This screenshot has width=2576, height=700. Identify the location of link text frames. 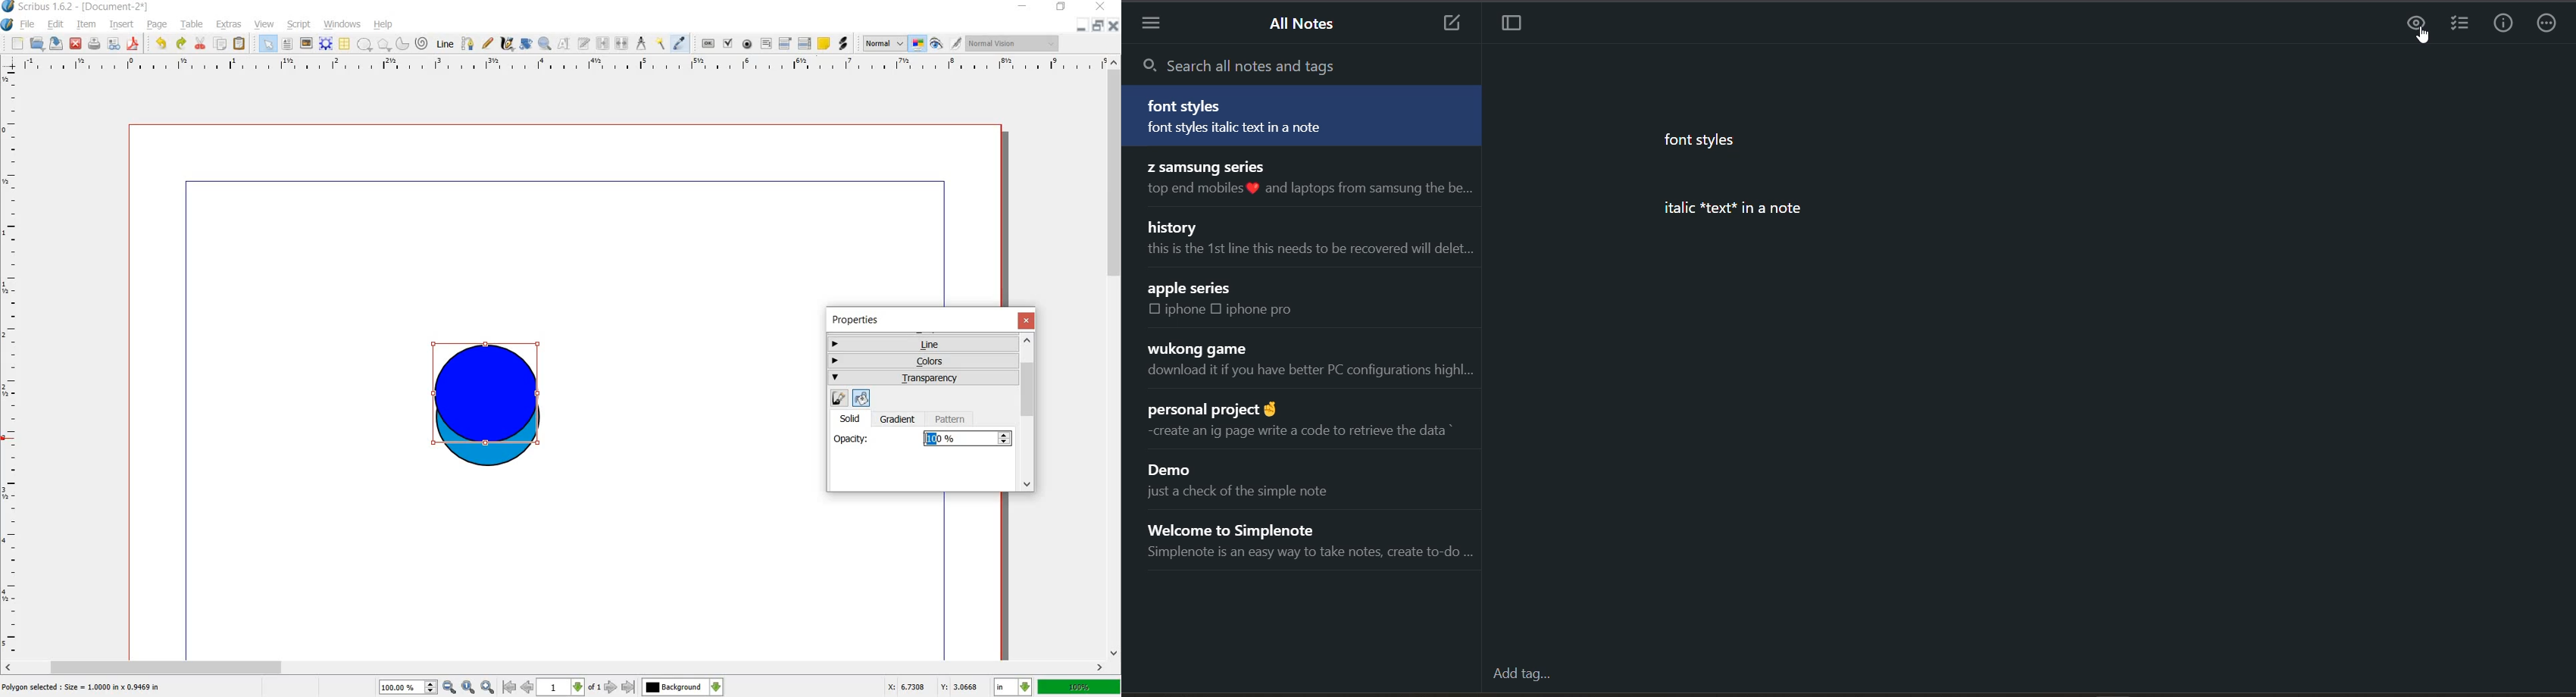
(604, 44).